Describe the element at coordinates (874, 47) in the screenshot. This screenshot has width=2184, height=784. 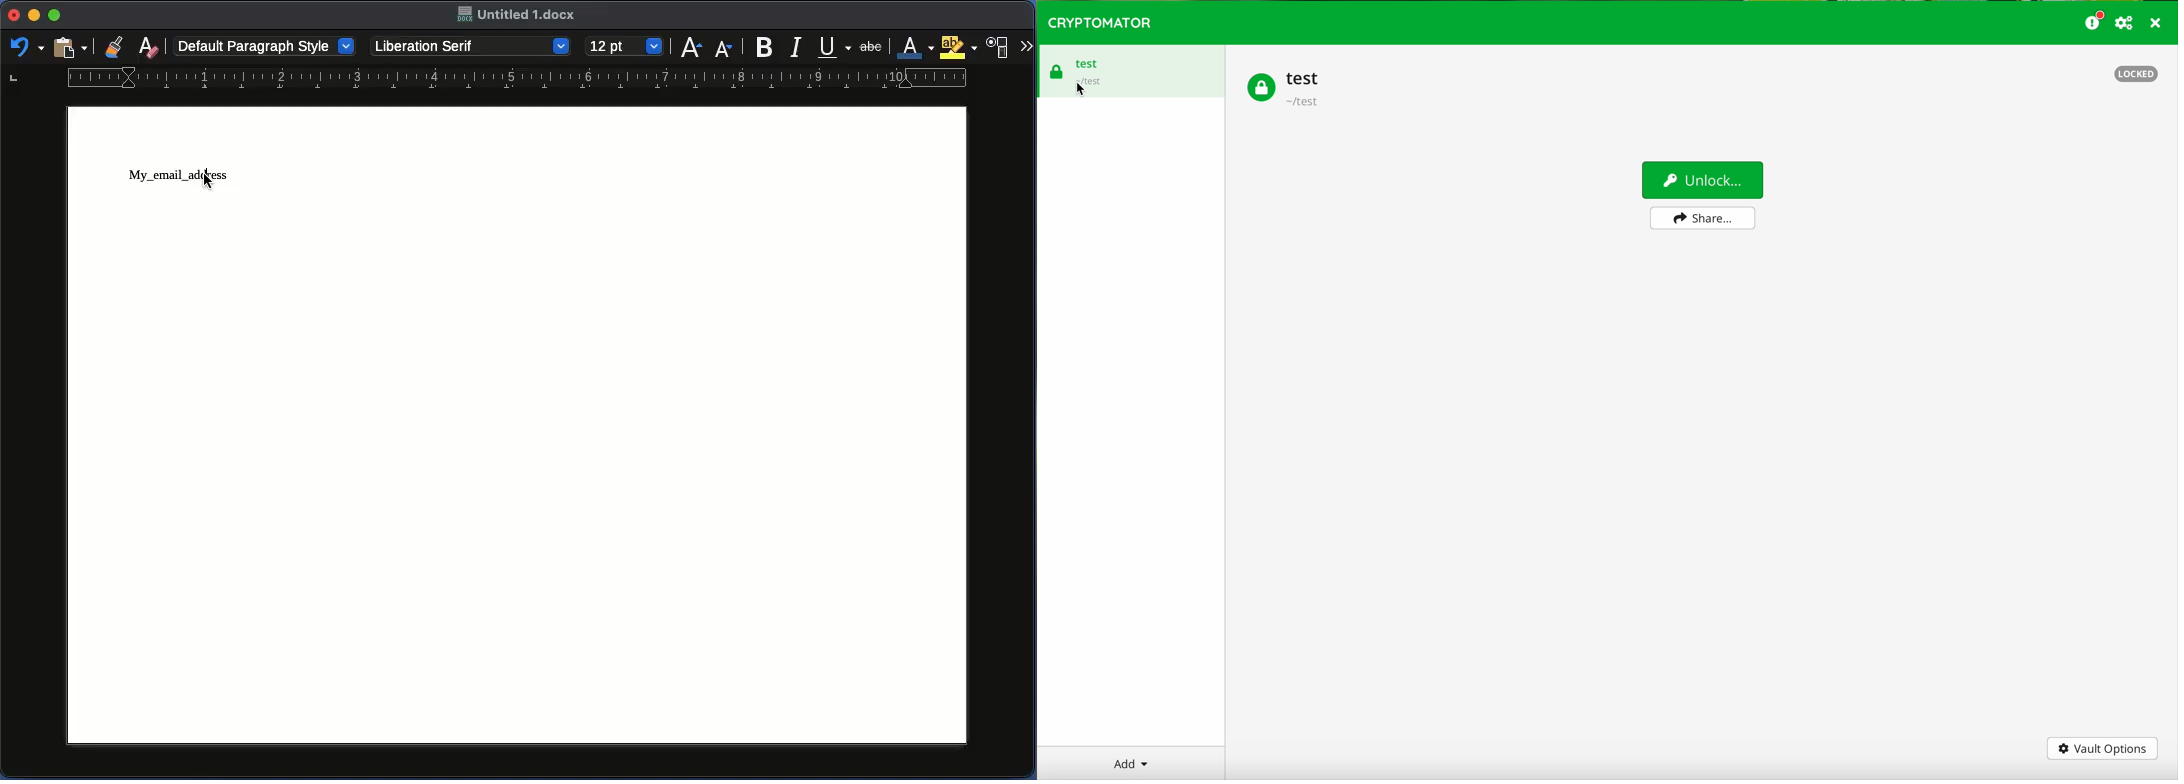
I see `abc` at that location.